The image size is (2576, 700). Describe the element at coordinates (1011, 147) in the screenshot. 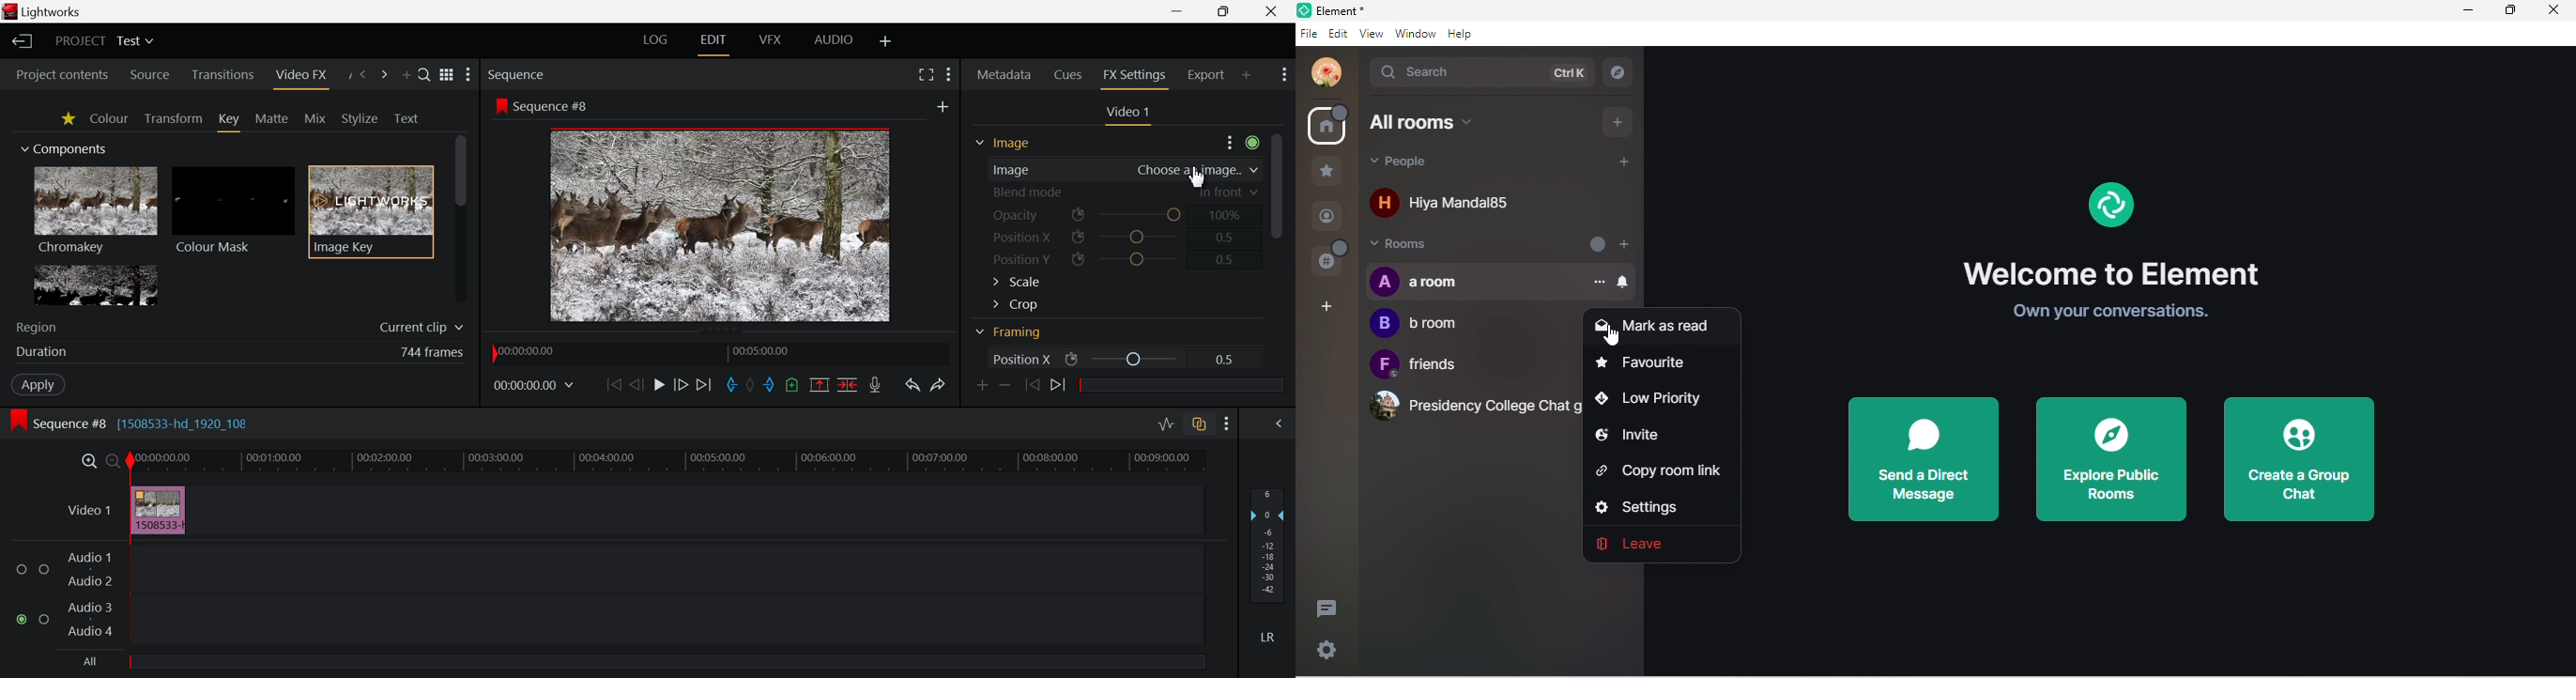

I see `Framing Section` at that location.